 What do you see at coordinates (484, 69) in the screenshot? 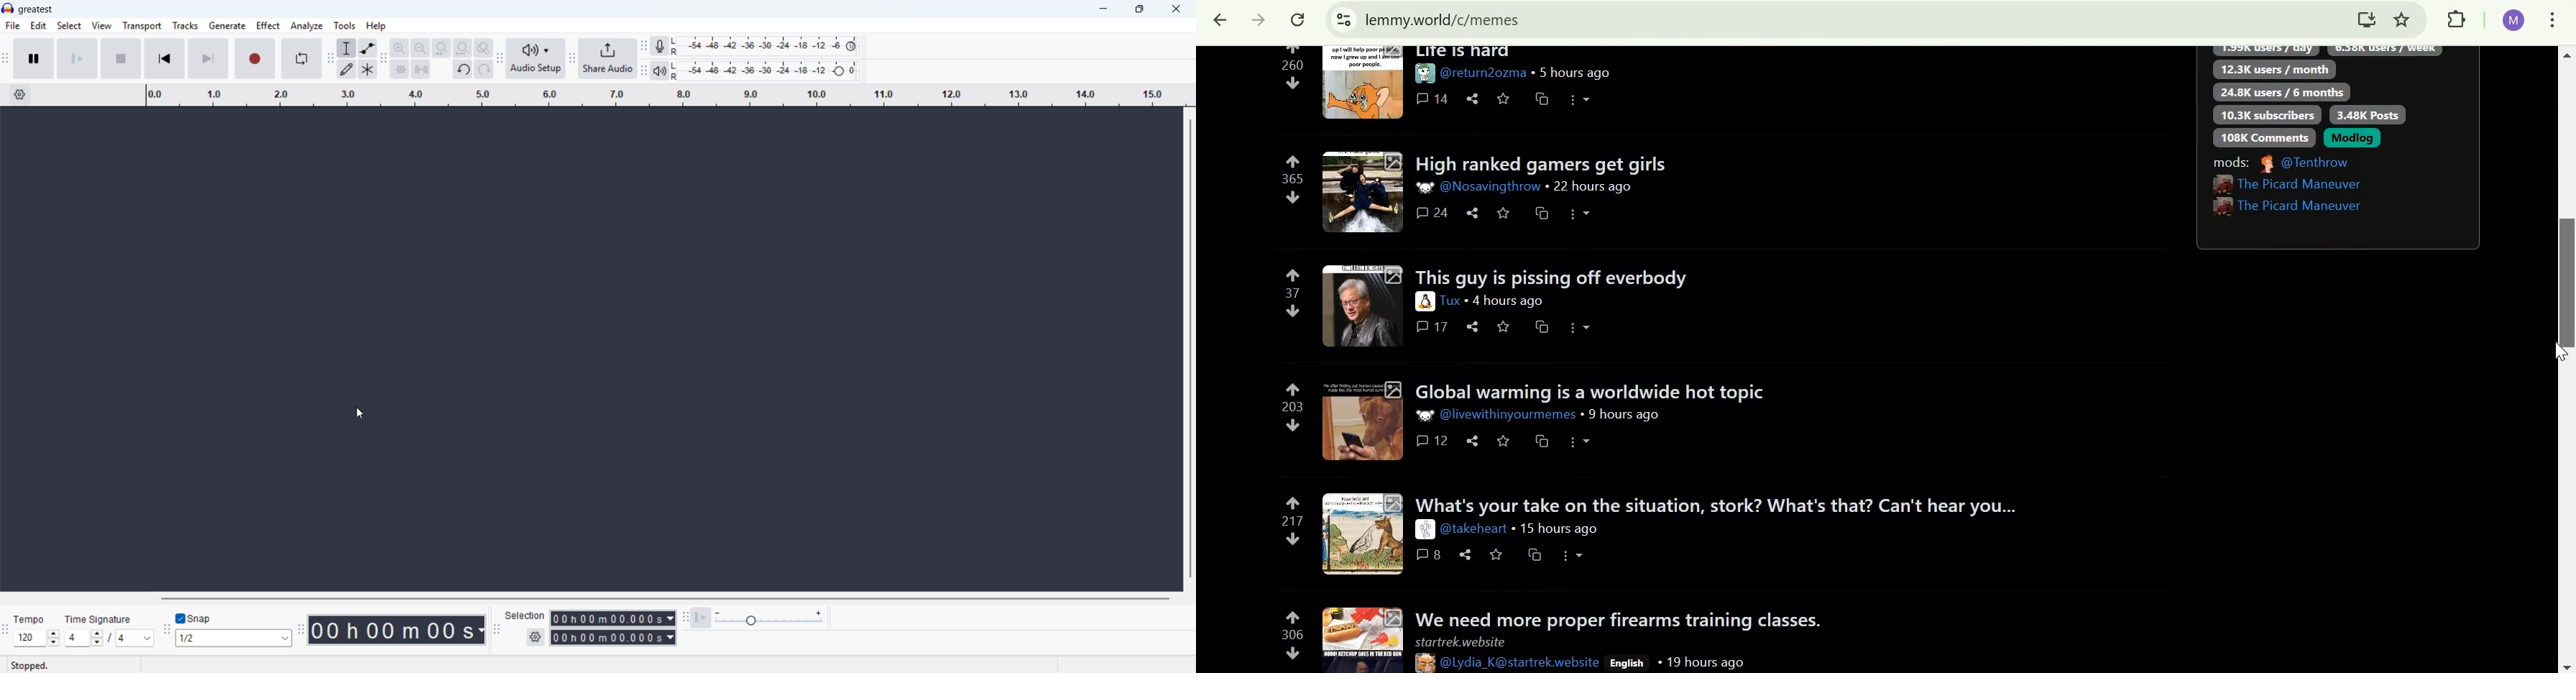
I see `redo` at bounding box center [484, 69].